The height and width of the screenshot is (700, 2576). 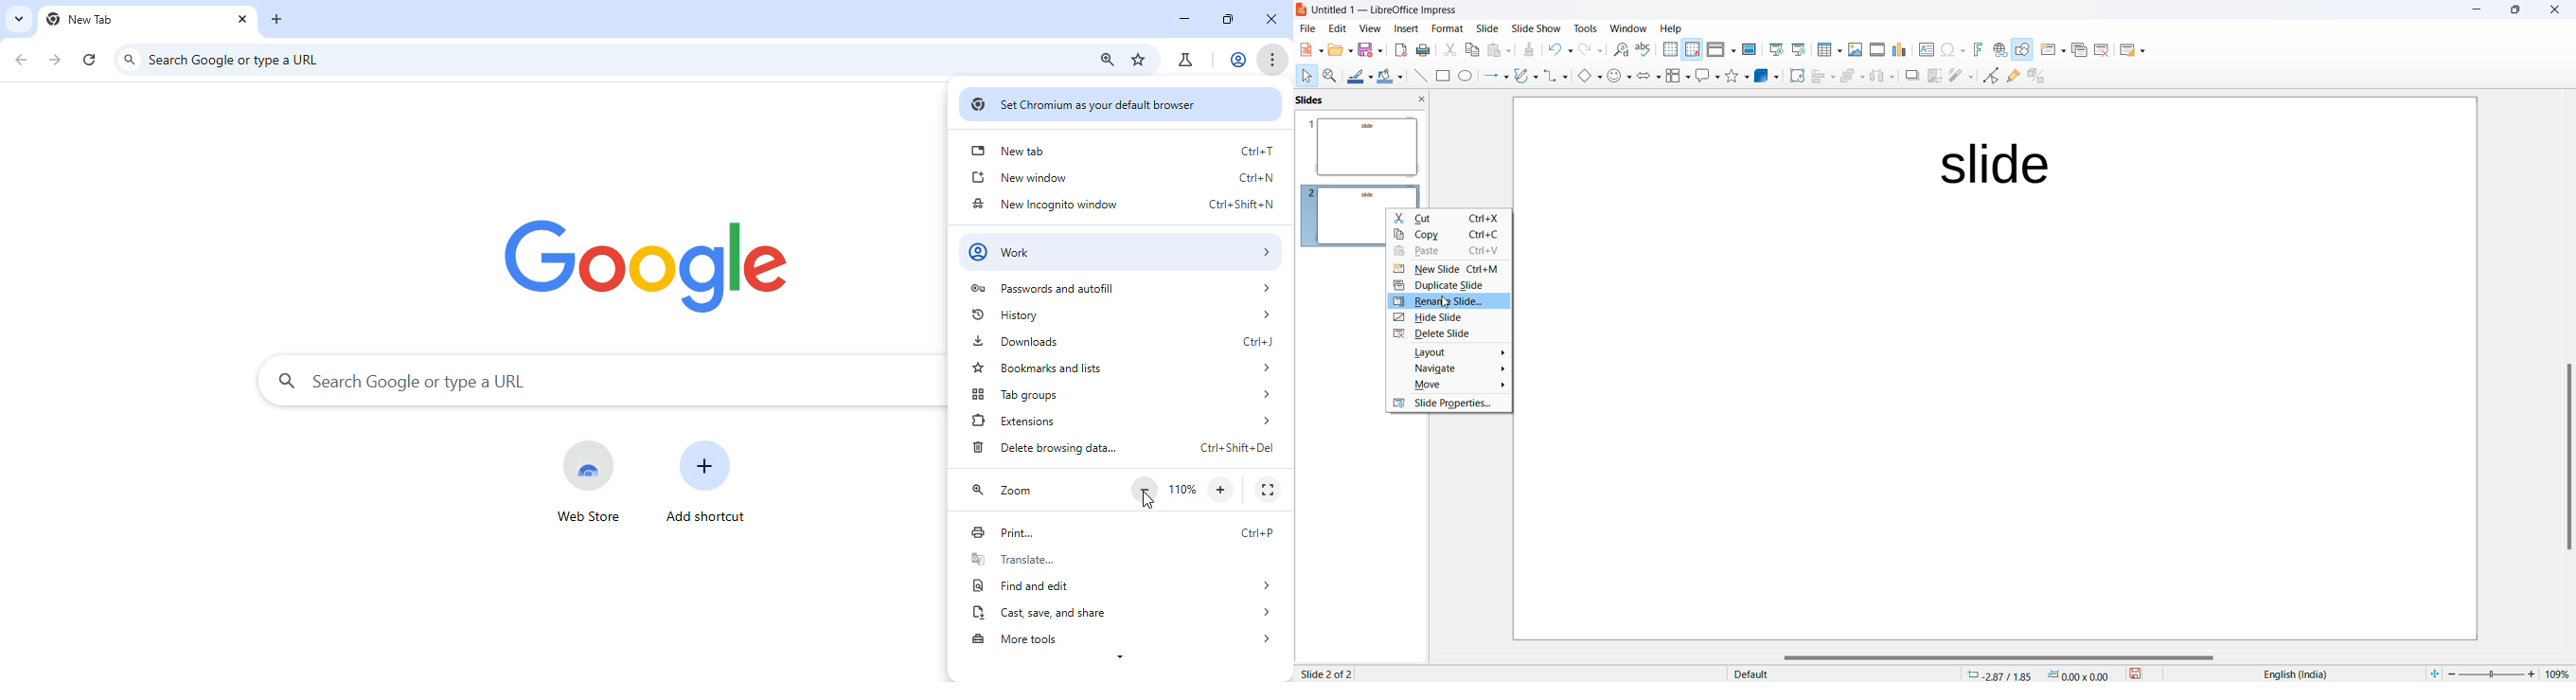 I want to click on search tabs, so click(x=19, y=18).